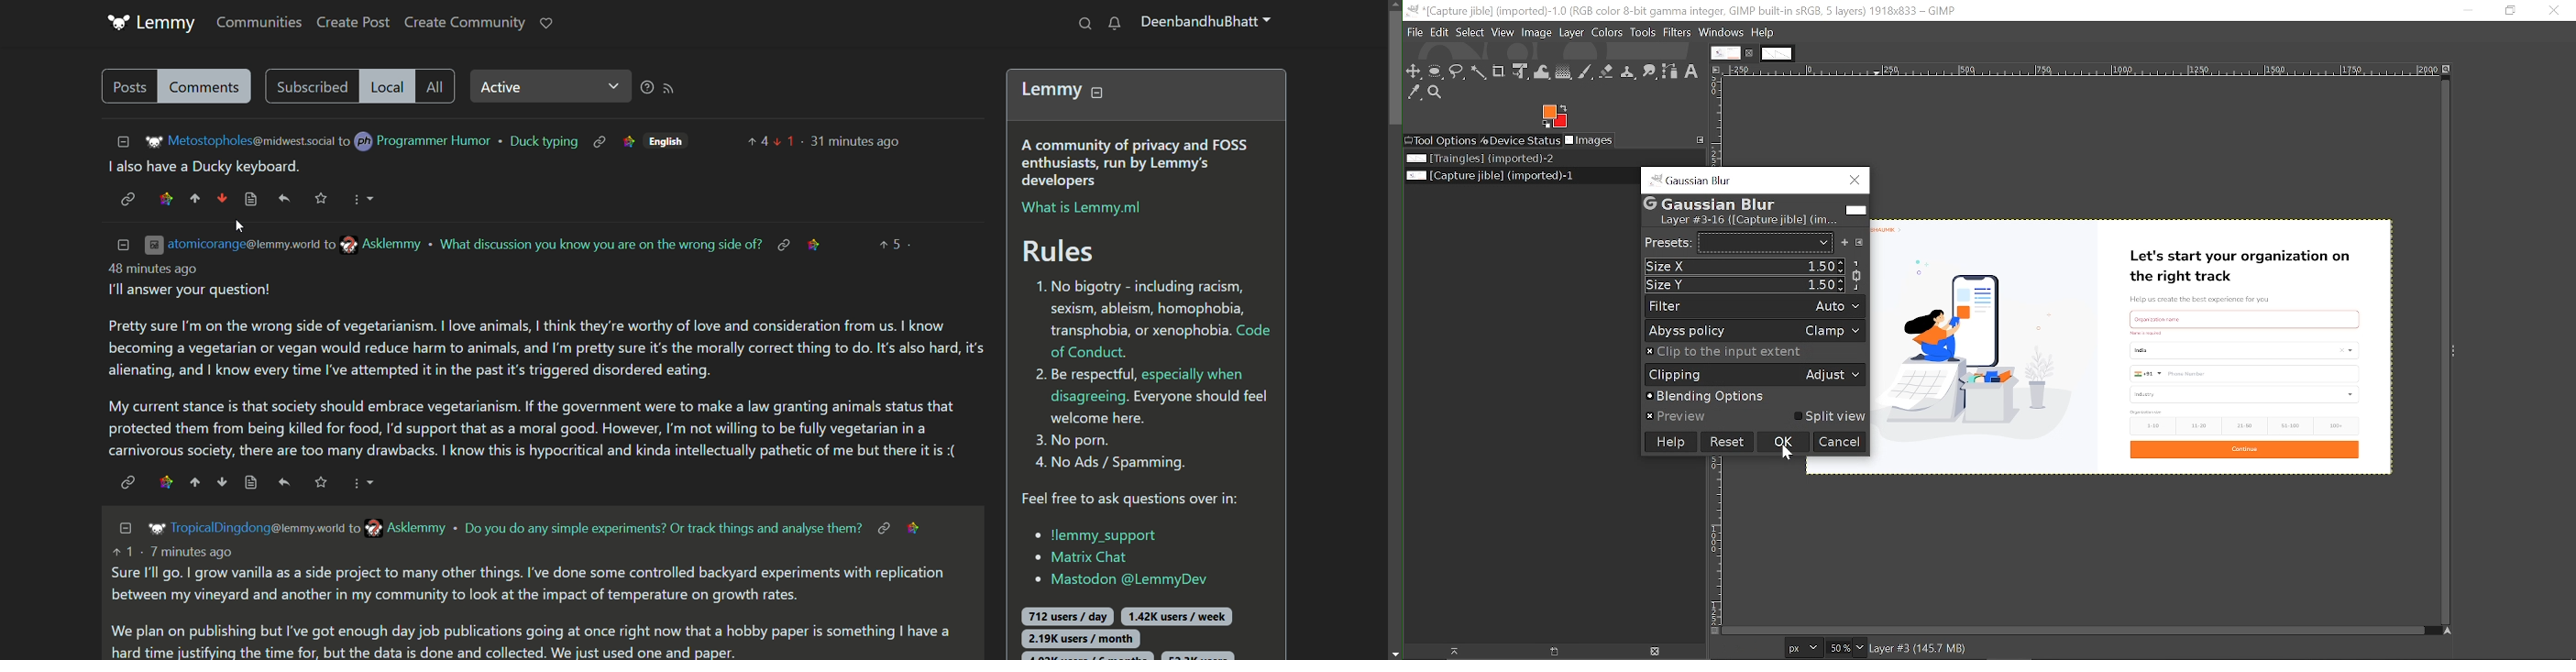 This screenshot has width=2576, height=672. What do you see at coordinates (417, 141) in the screenshot?
I see `user name` at bounding box center [417, 141].